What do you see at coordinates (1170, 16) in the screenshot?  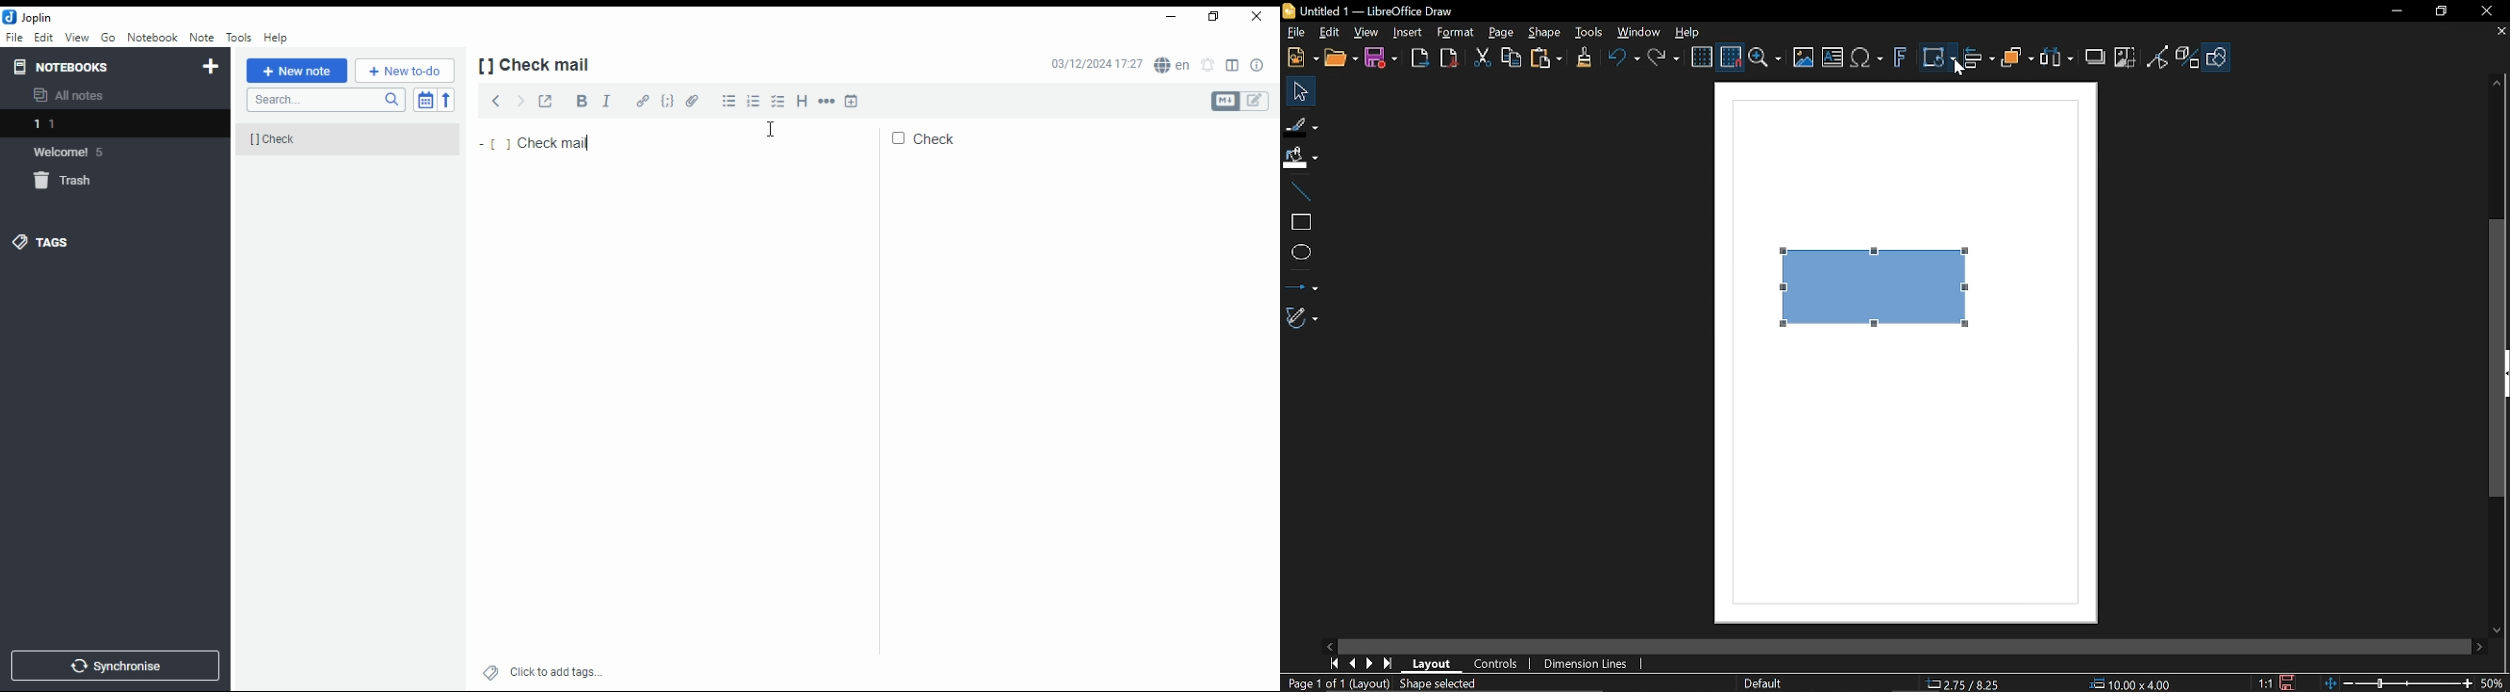 I see `minimize` at bounding box center [1170, 16].